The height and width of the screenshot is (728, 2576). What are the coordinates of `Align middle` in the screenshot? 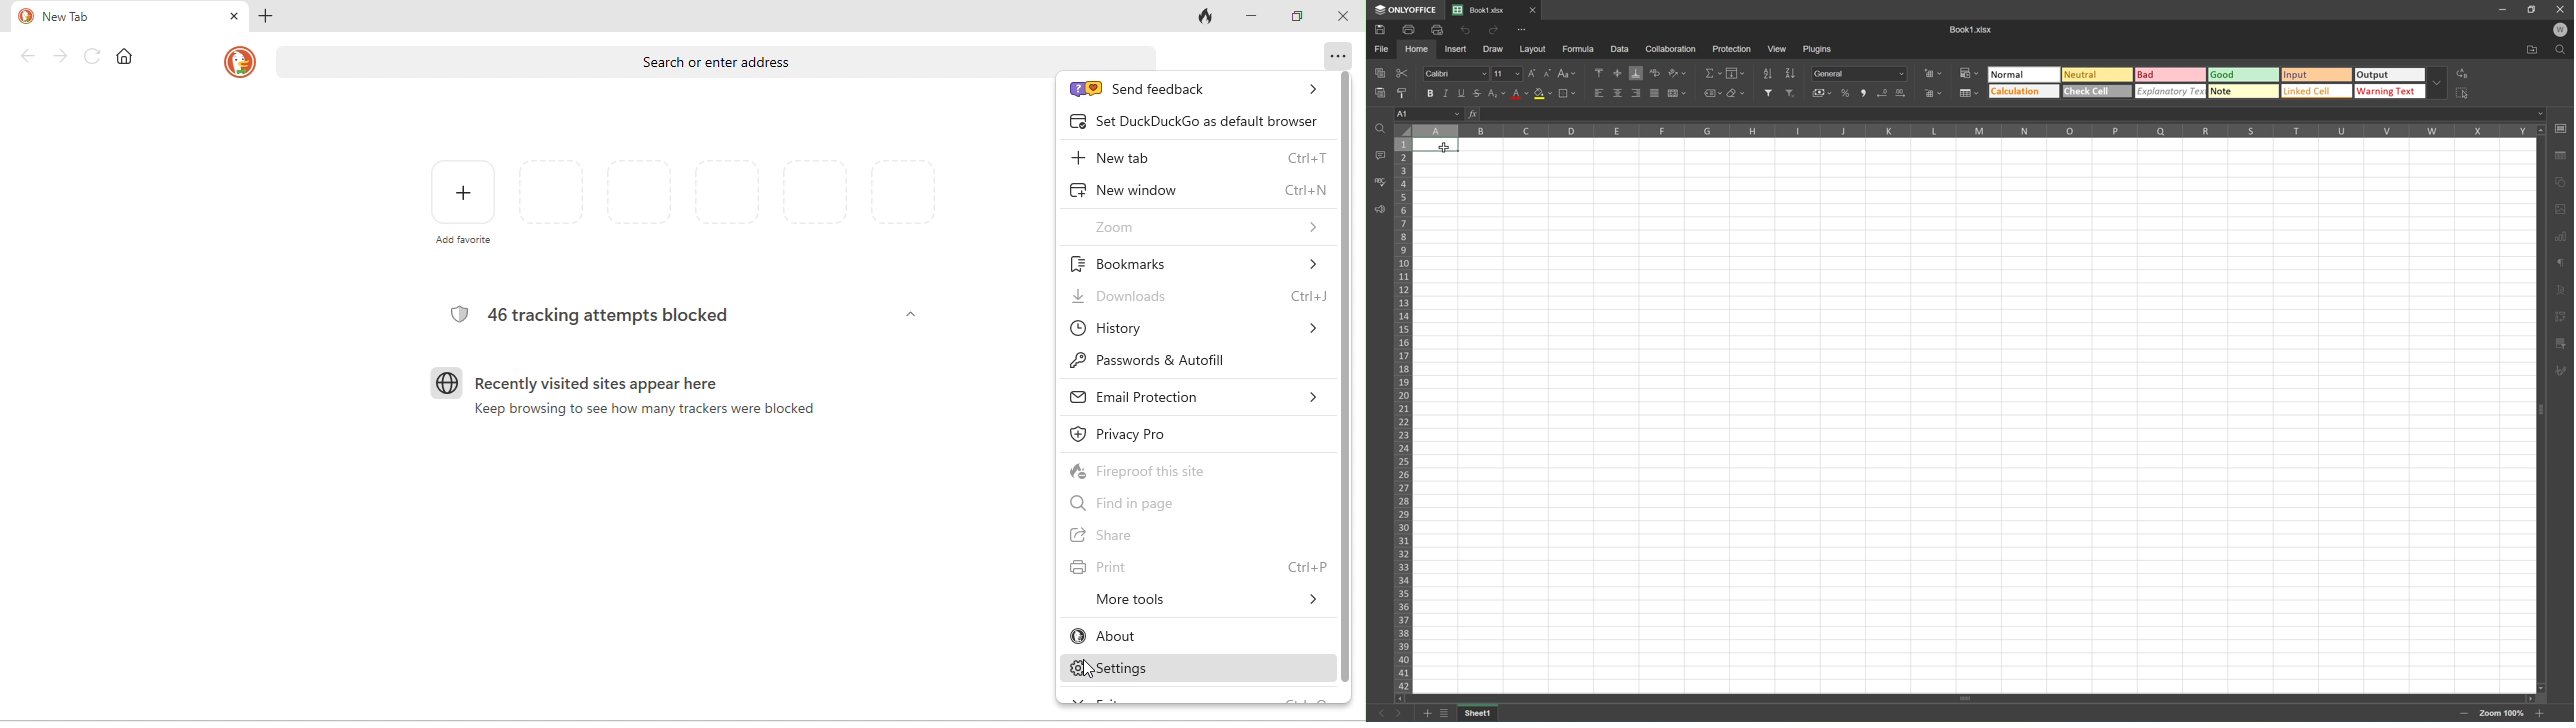 It's located at (1618, 73).